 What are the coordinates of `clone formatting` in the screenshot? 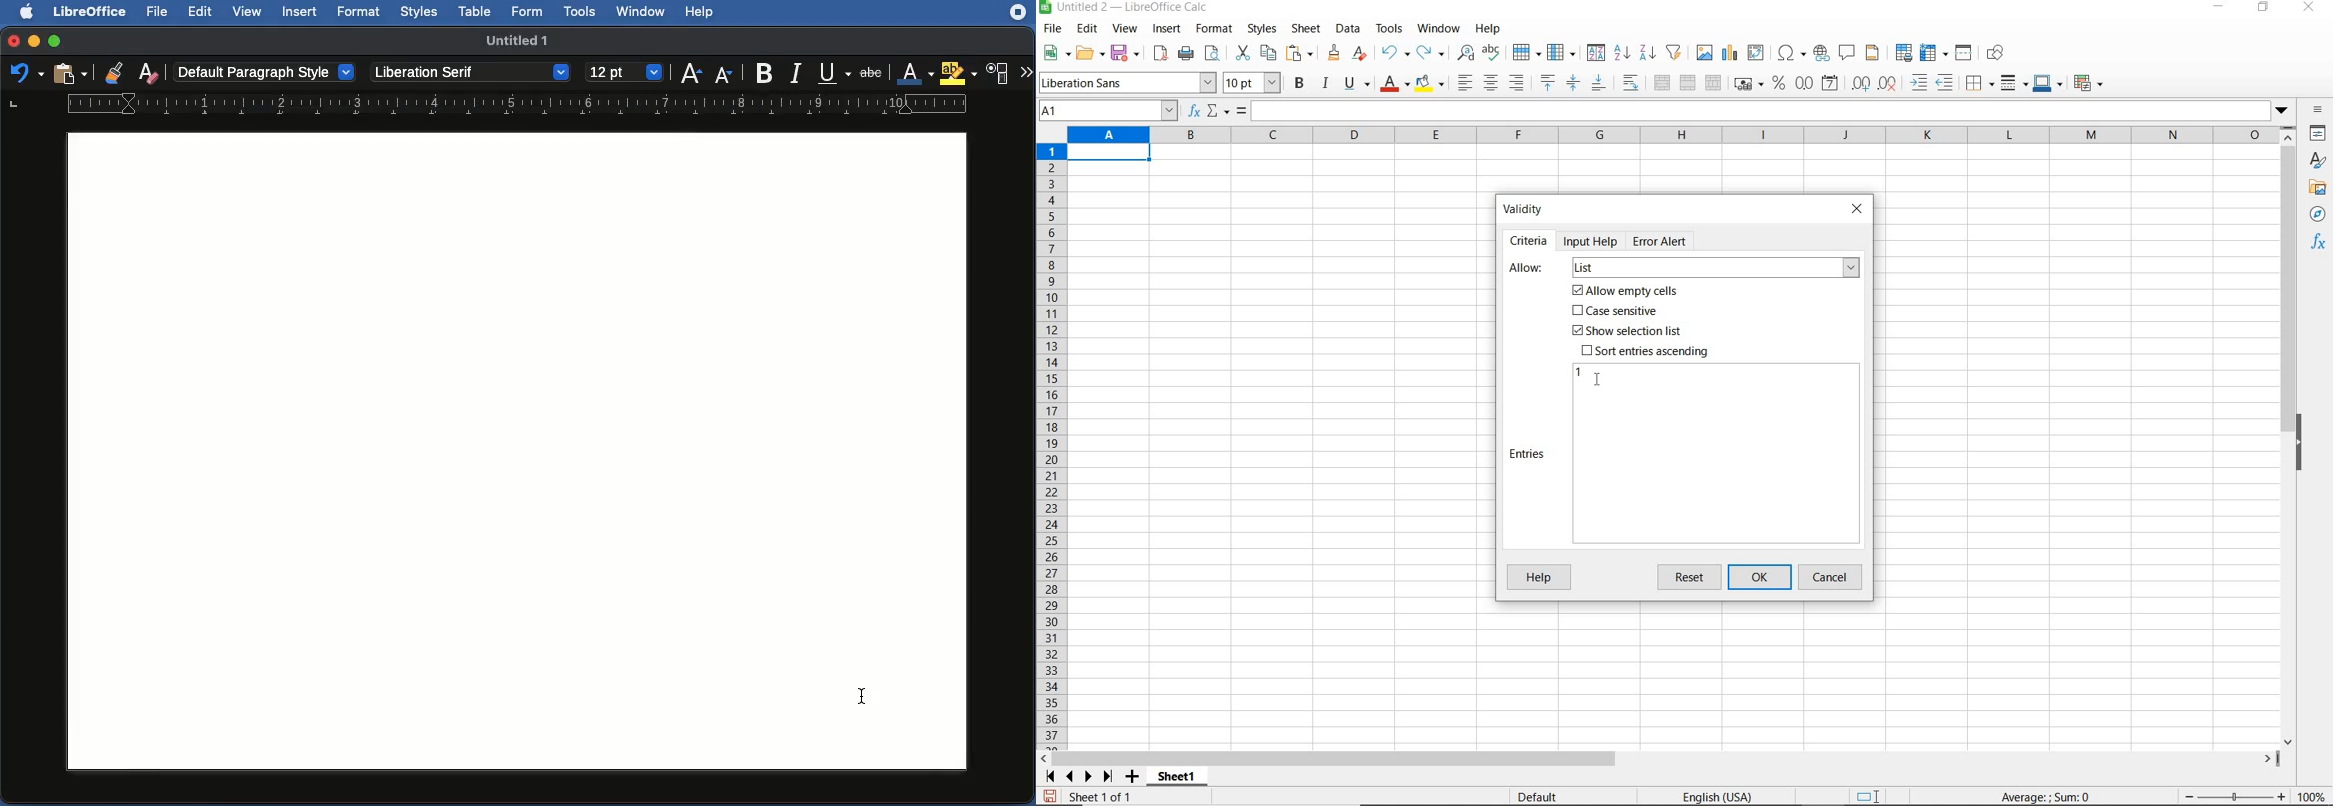 It's located at (1335, 53).